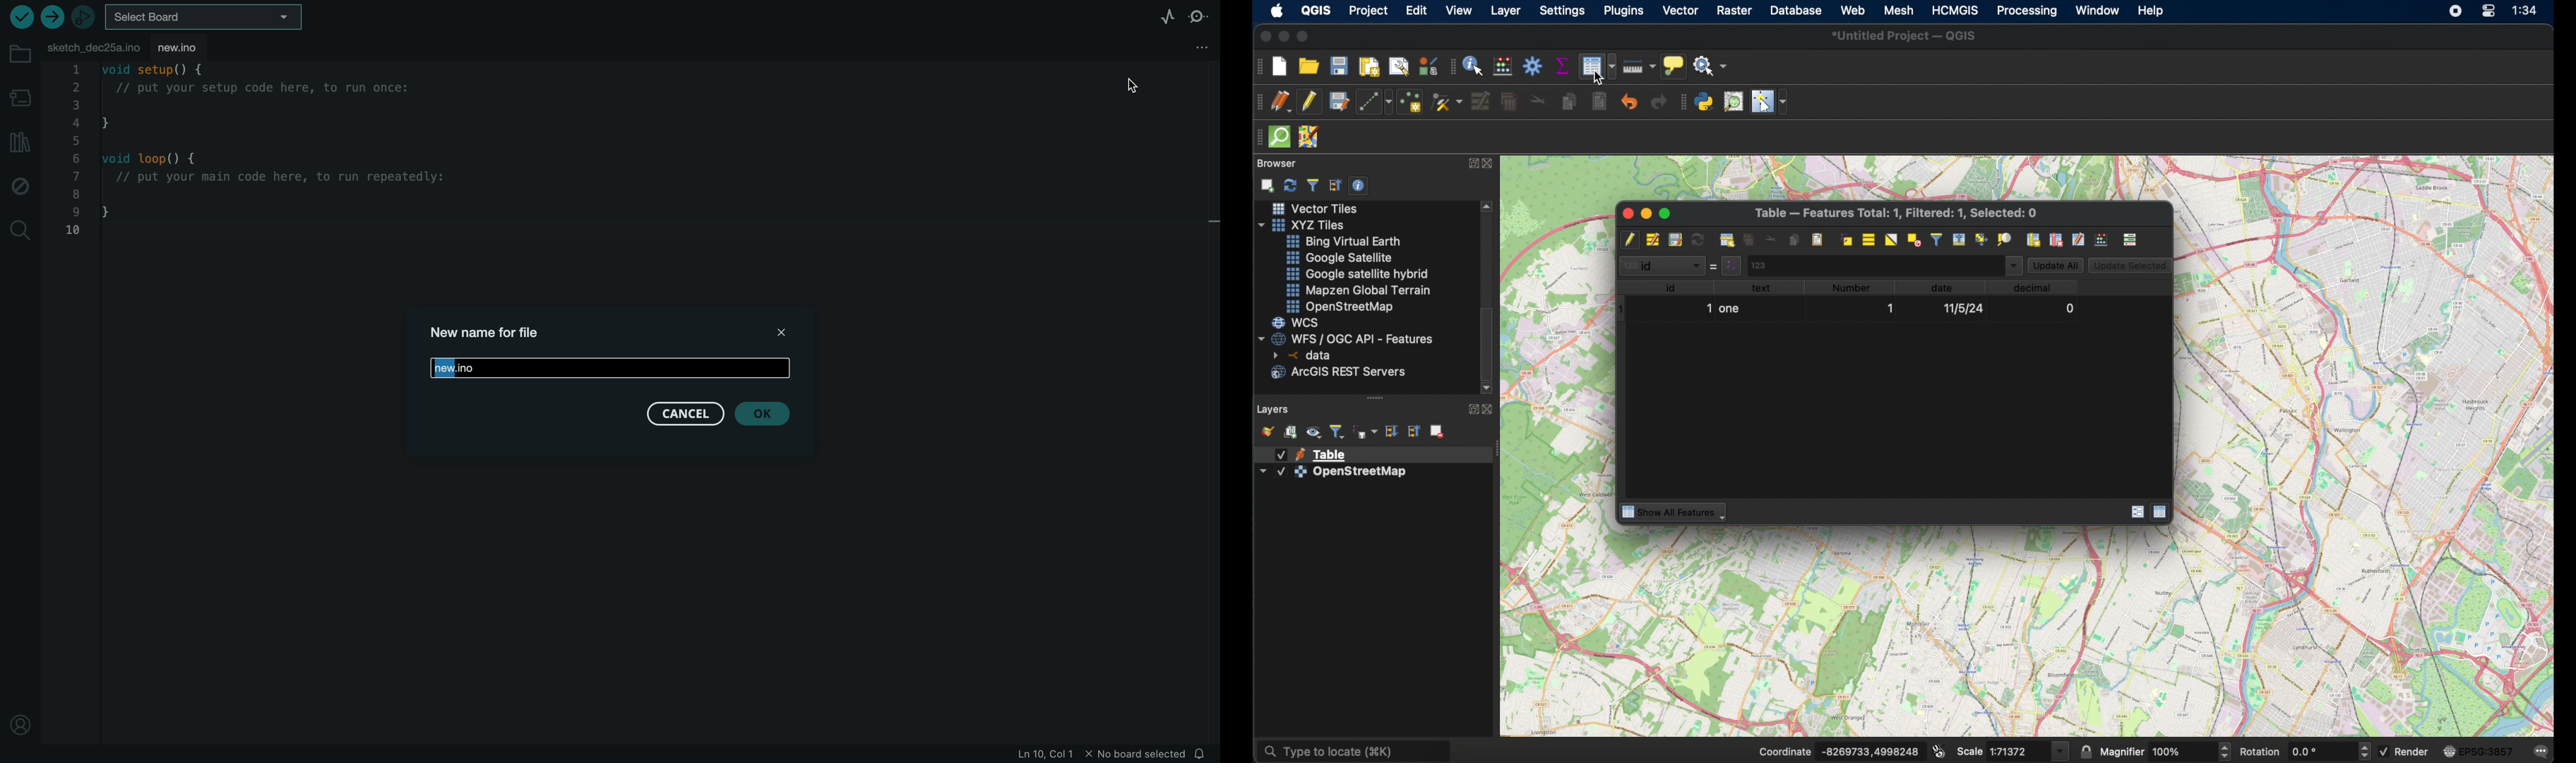  I want to click on debugger, so click(84, 17).